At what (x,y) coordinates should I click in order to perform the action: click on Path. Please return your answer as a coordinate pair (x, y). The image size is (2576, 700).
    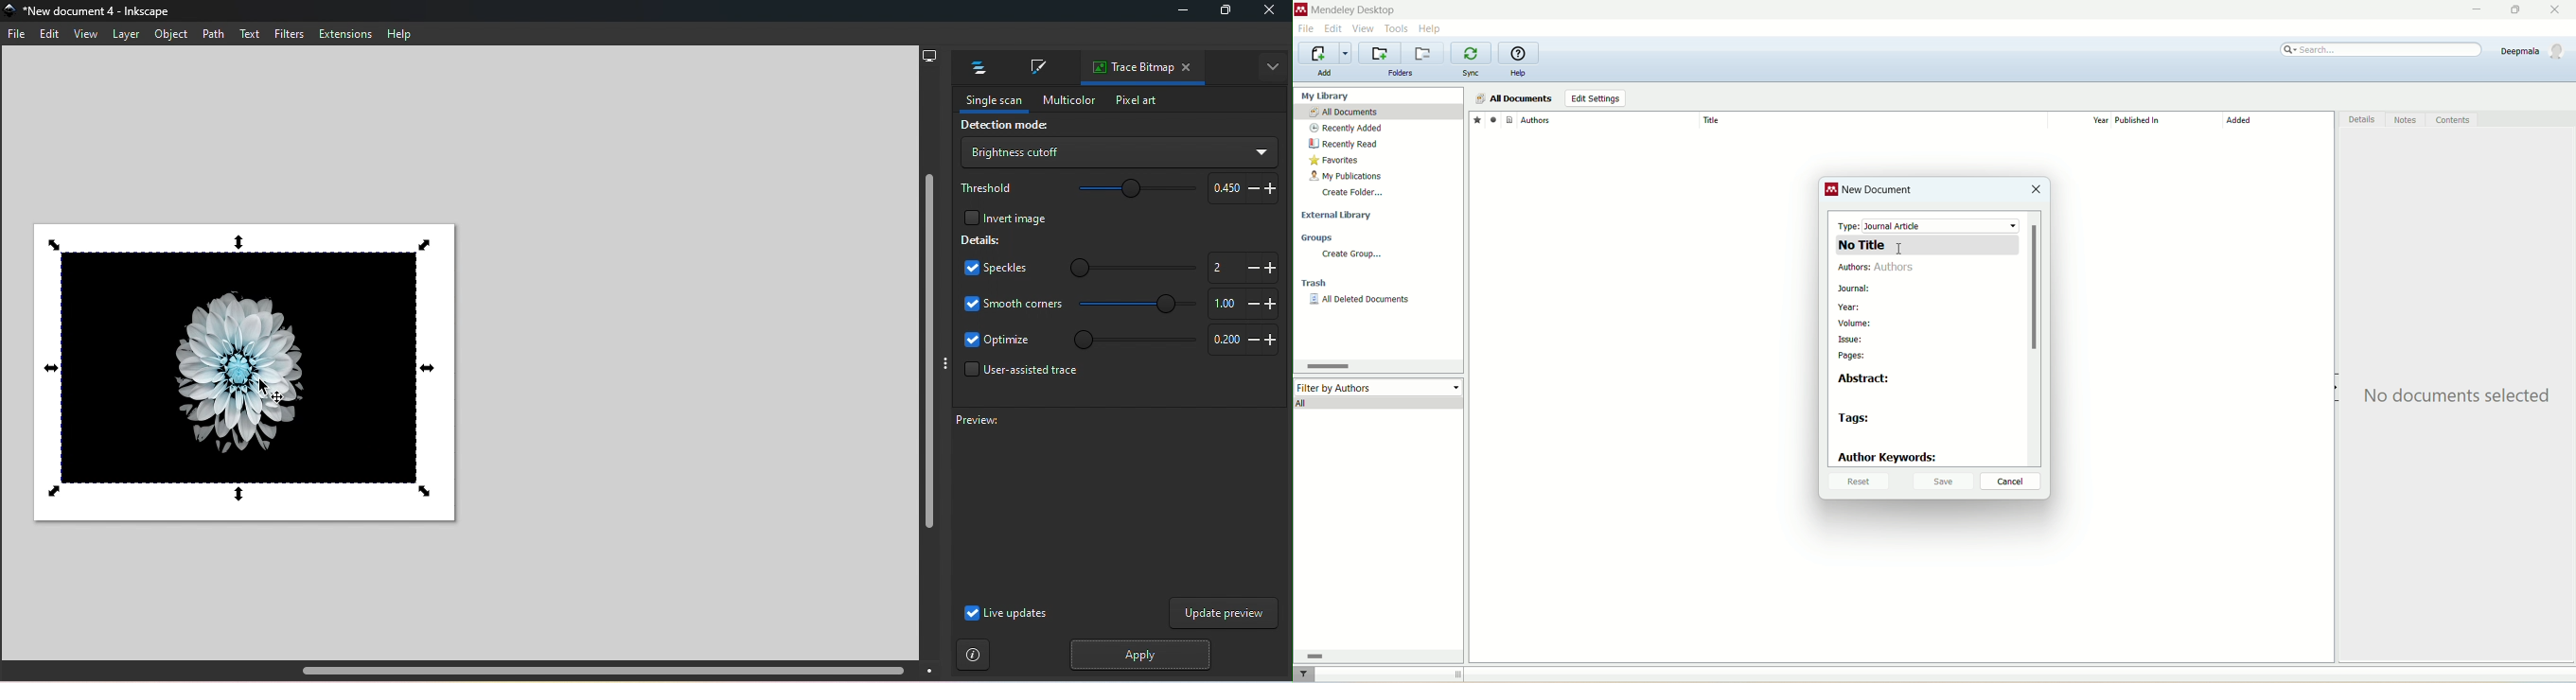
    Looking at the image, I should click on (213, 33).